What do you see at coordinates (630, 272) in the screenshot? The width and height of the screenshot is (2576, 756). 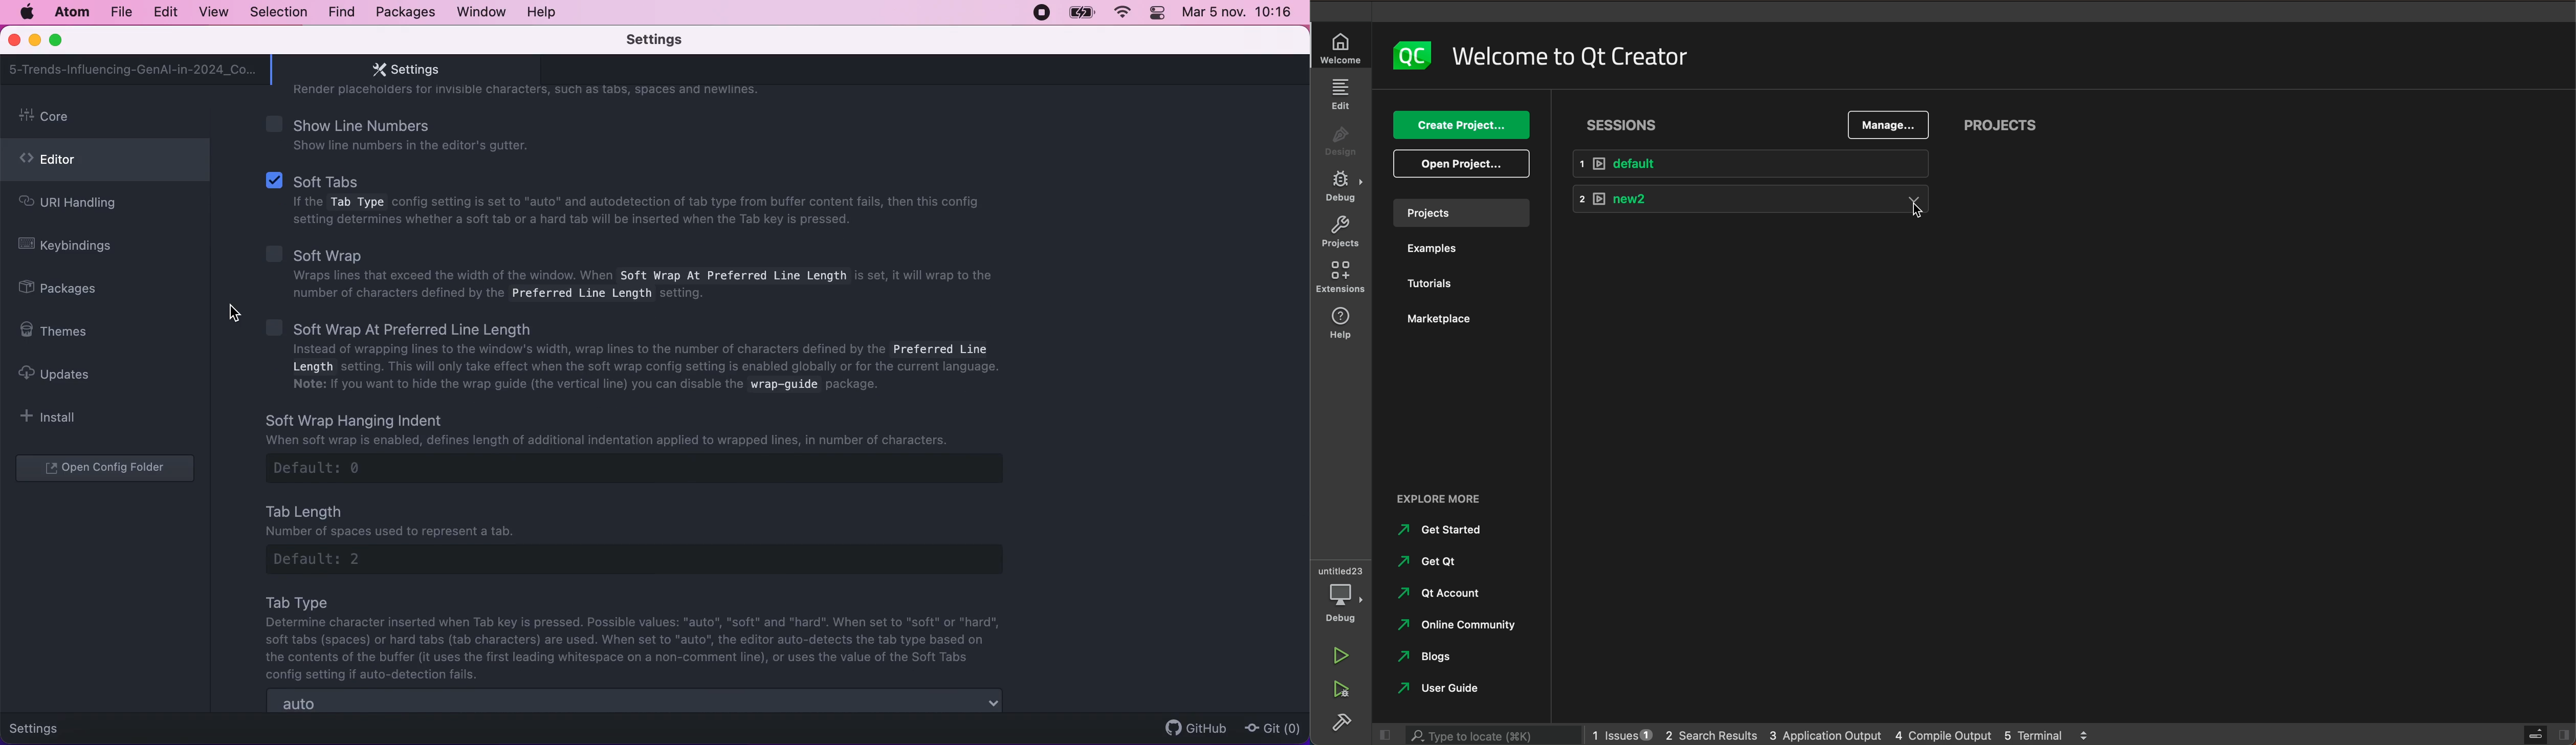 I see `soft wrap` at bounding box center [630, 272].